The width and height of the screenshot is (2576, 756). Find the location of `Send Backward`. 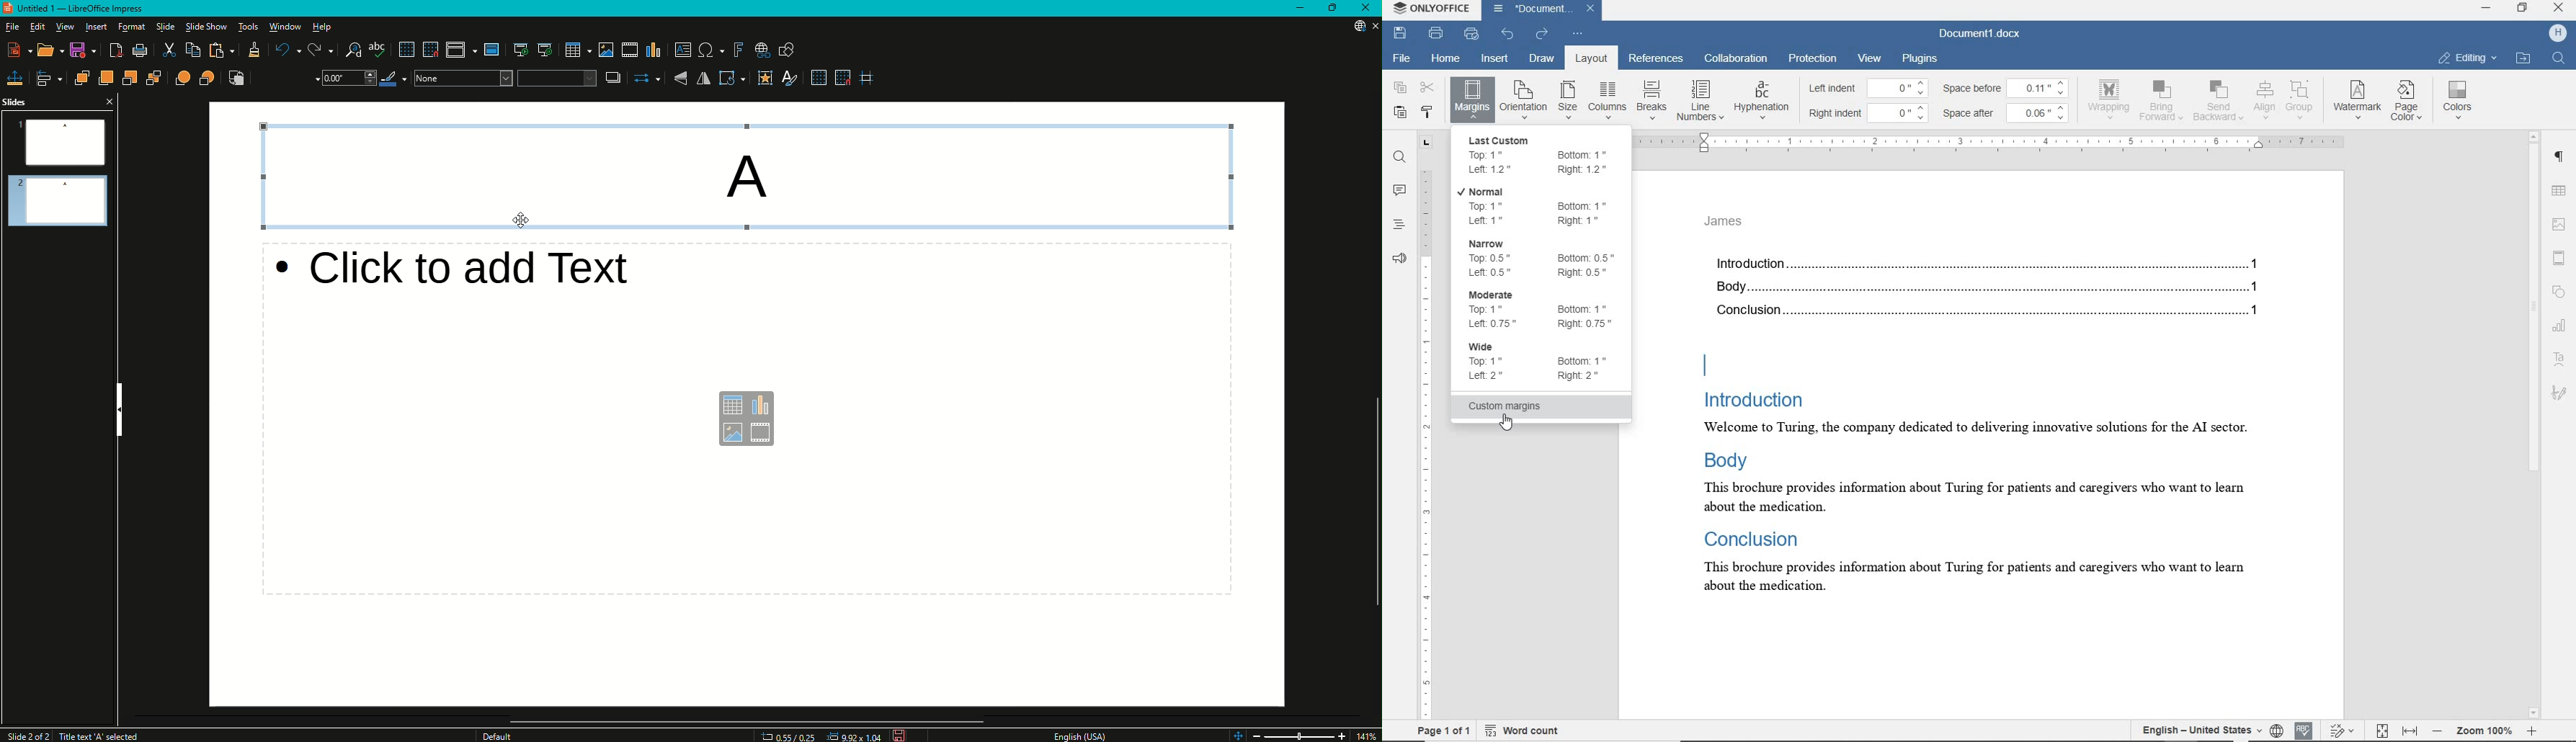

Send Backward is located at coordinates (130, 78).